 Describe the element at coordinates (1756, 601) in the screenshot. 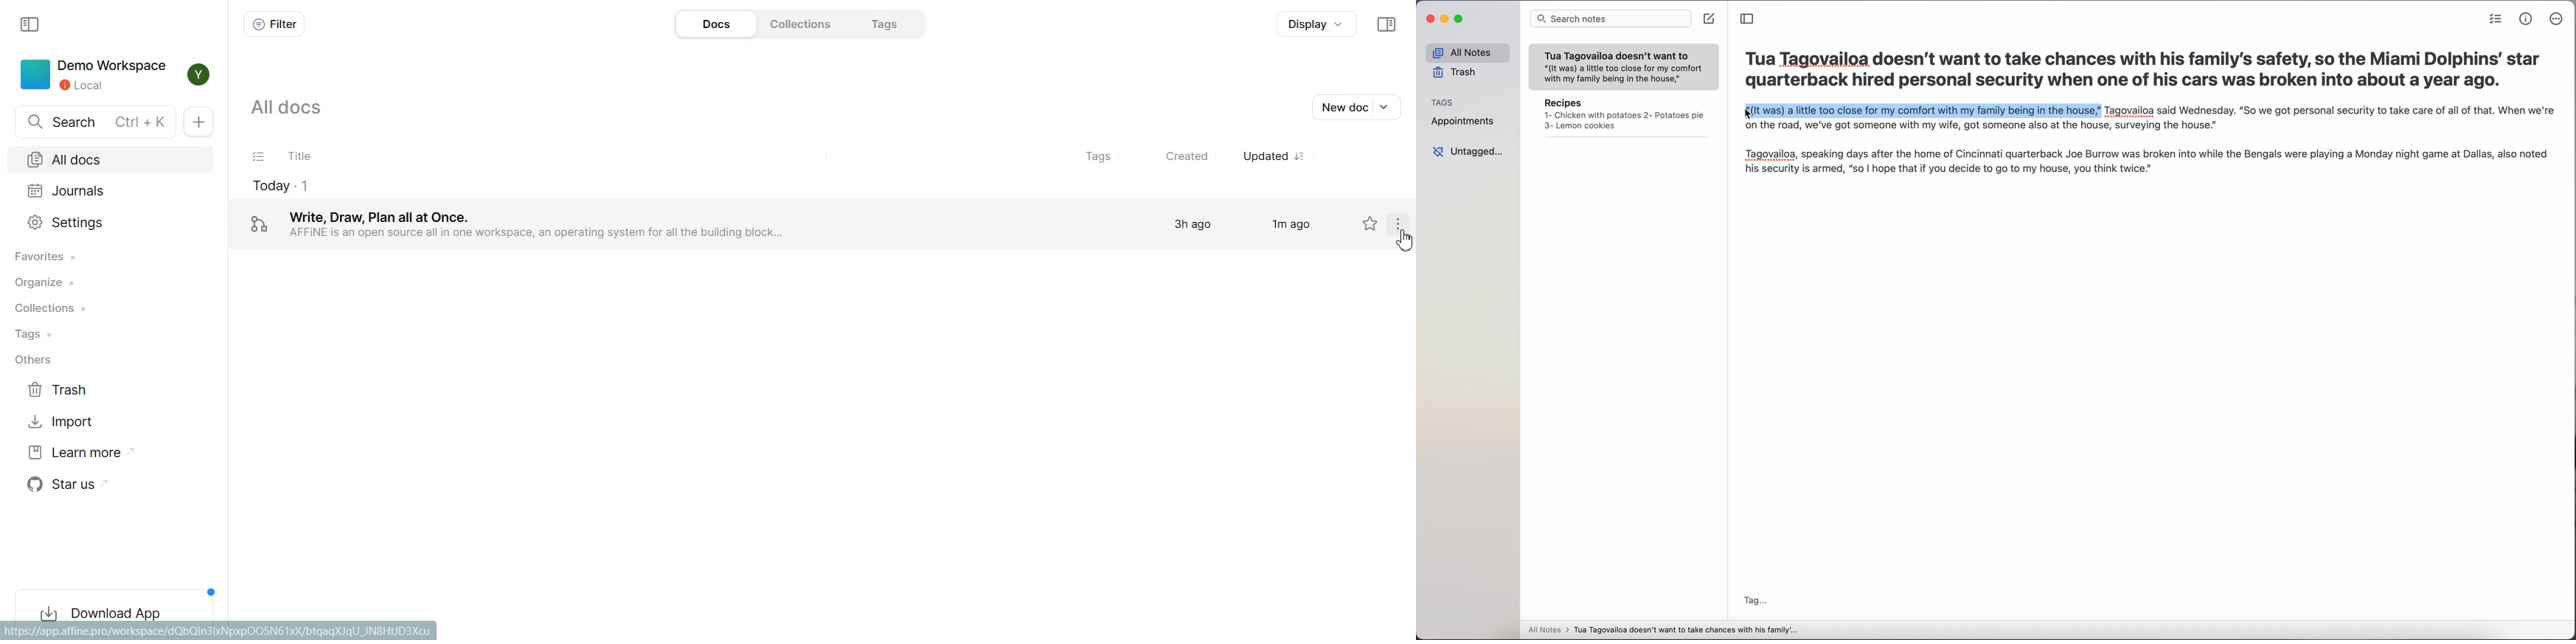

I see `tag` at that location.